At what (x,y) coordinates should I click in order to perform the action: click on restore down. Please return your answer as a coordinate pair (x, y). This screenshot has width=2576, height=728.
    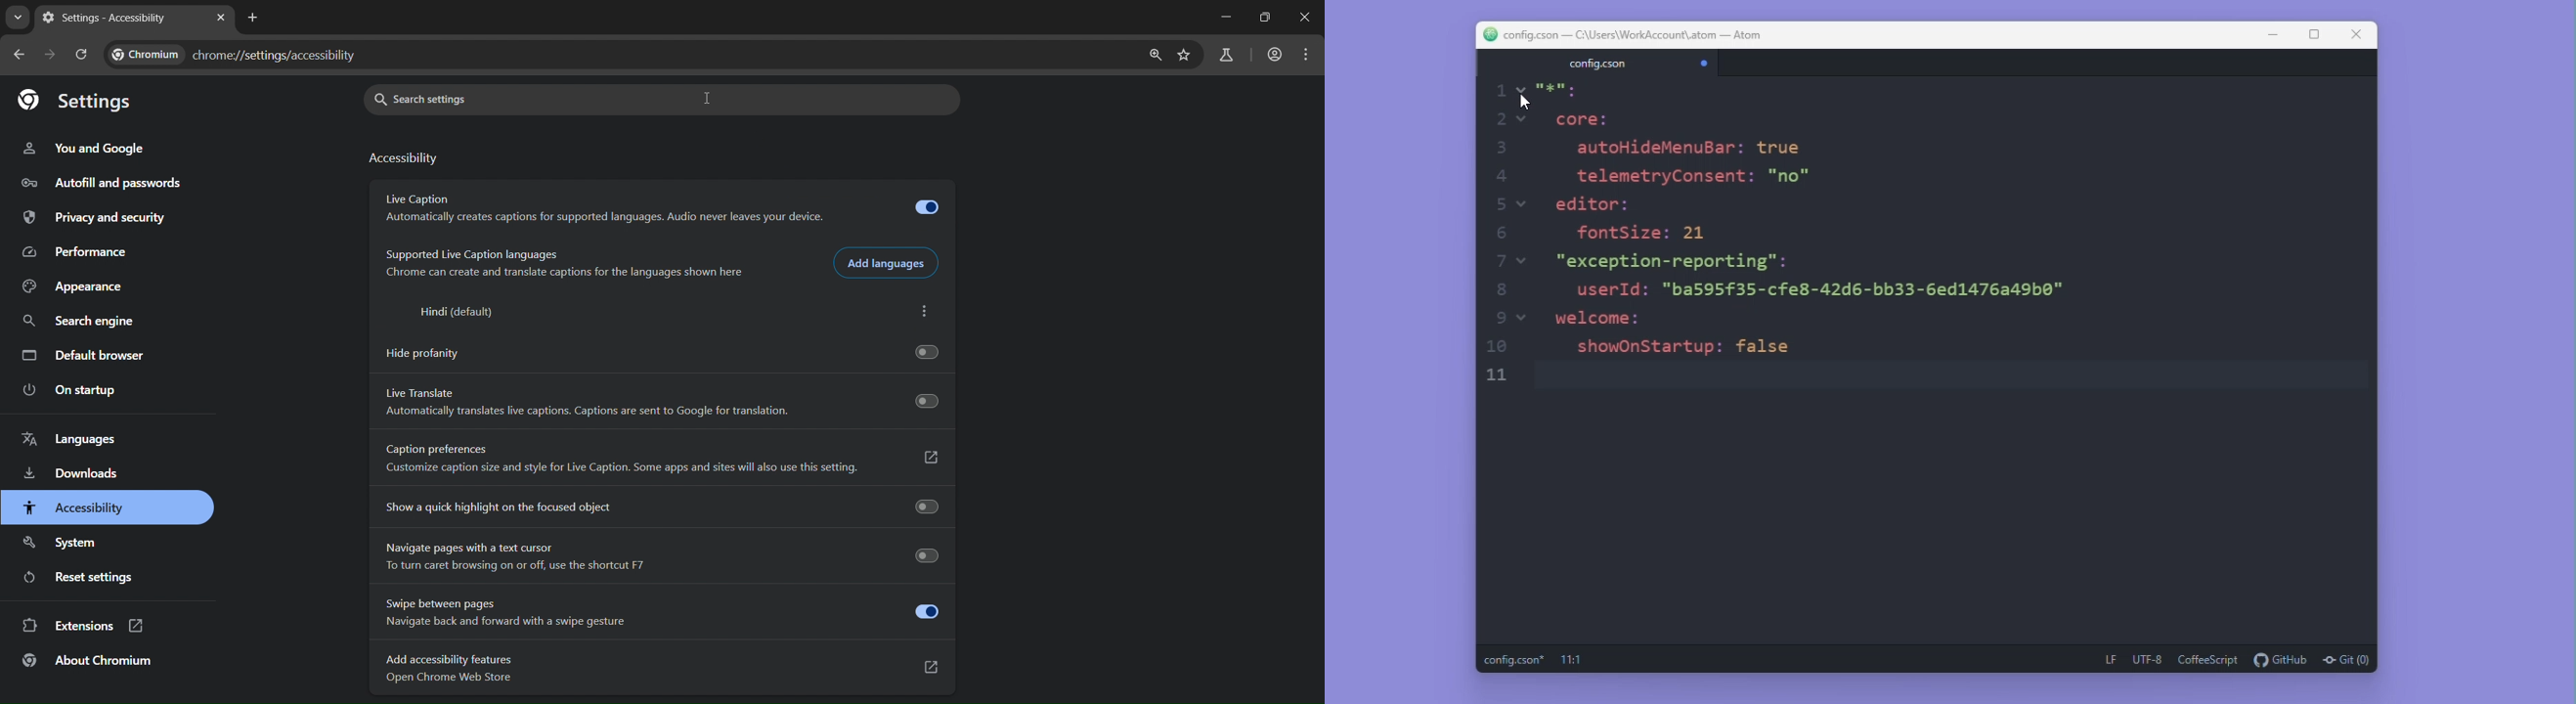
    Looking at the image, I should click on (1266, 17).